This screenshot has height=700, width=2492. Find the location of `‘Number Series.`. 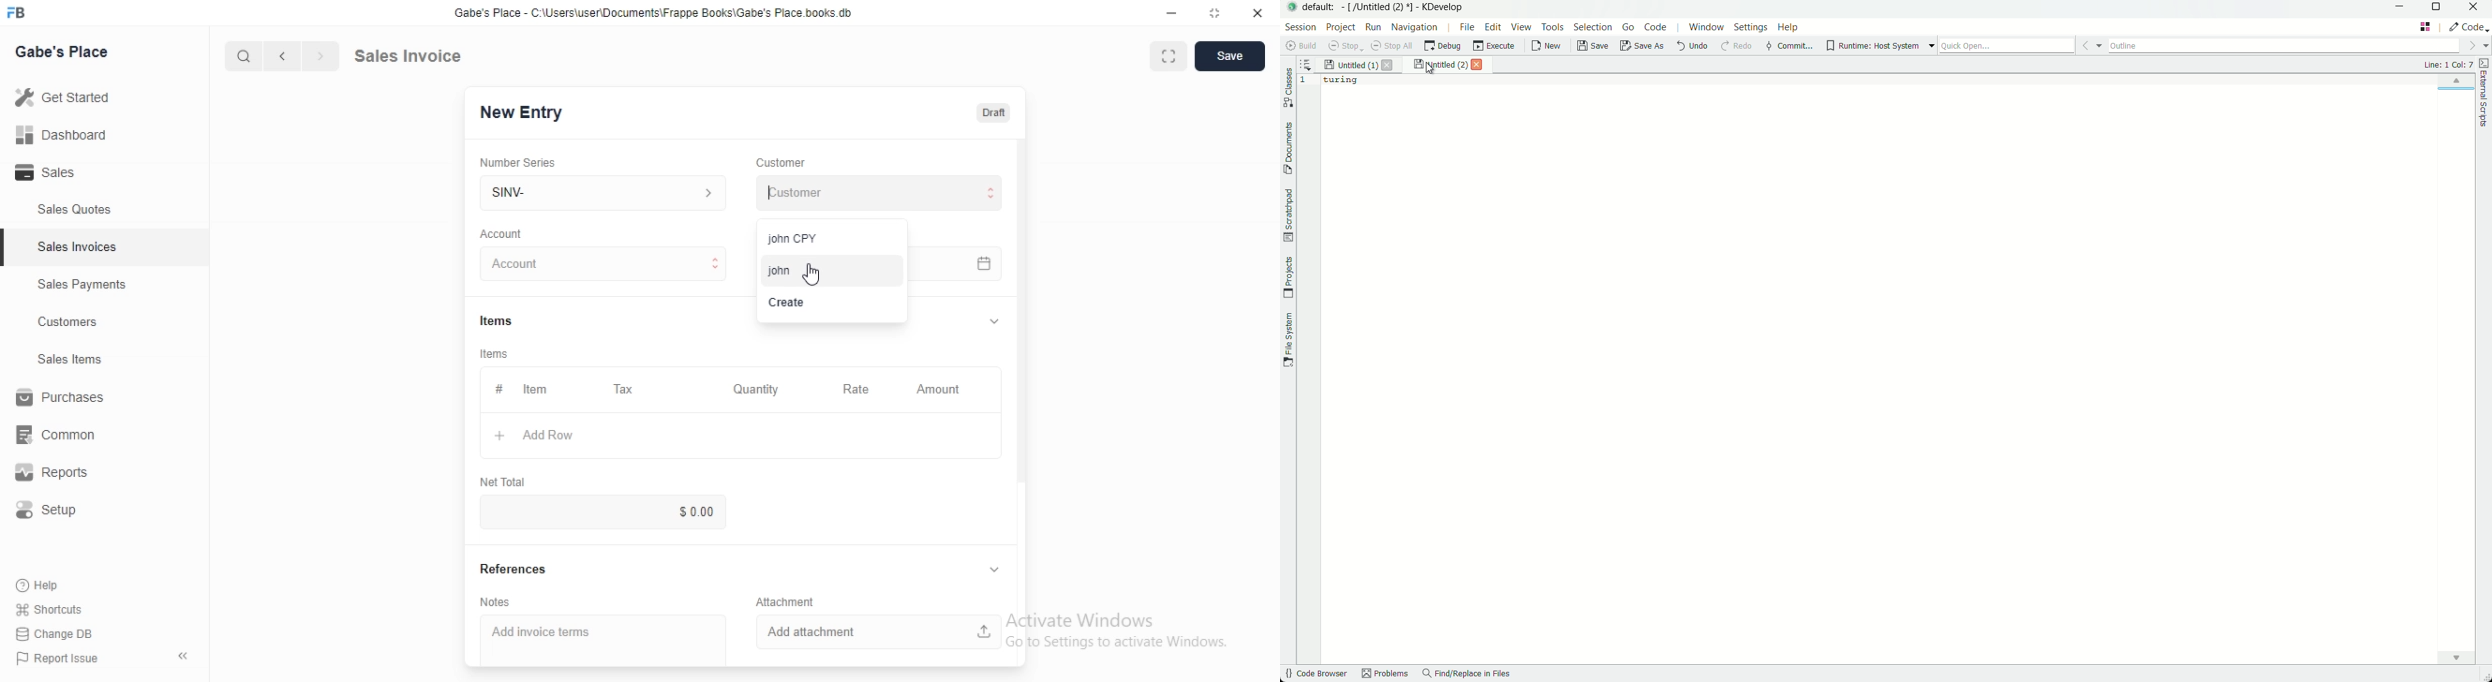

‘Number Series. is located at coordinates (520, 161).